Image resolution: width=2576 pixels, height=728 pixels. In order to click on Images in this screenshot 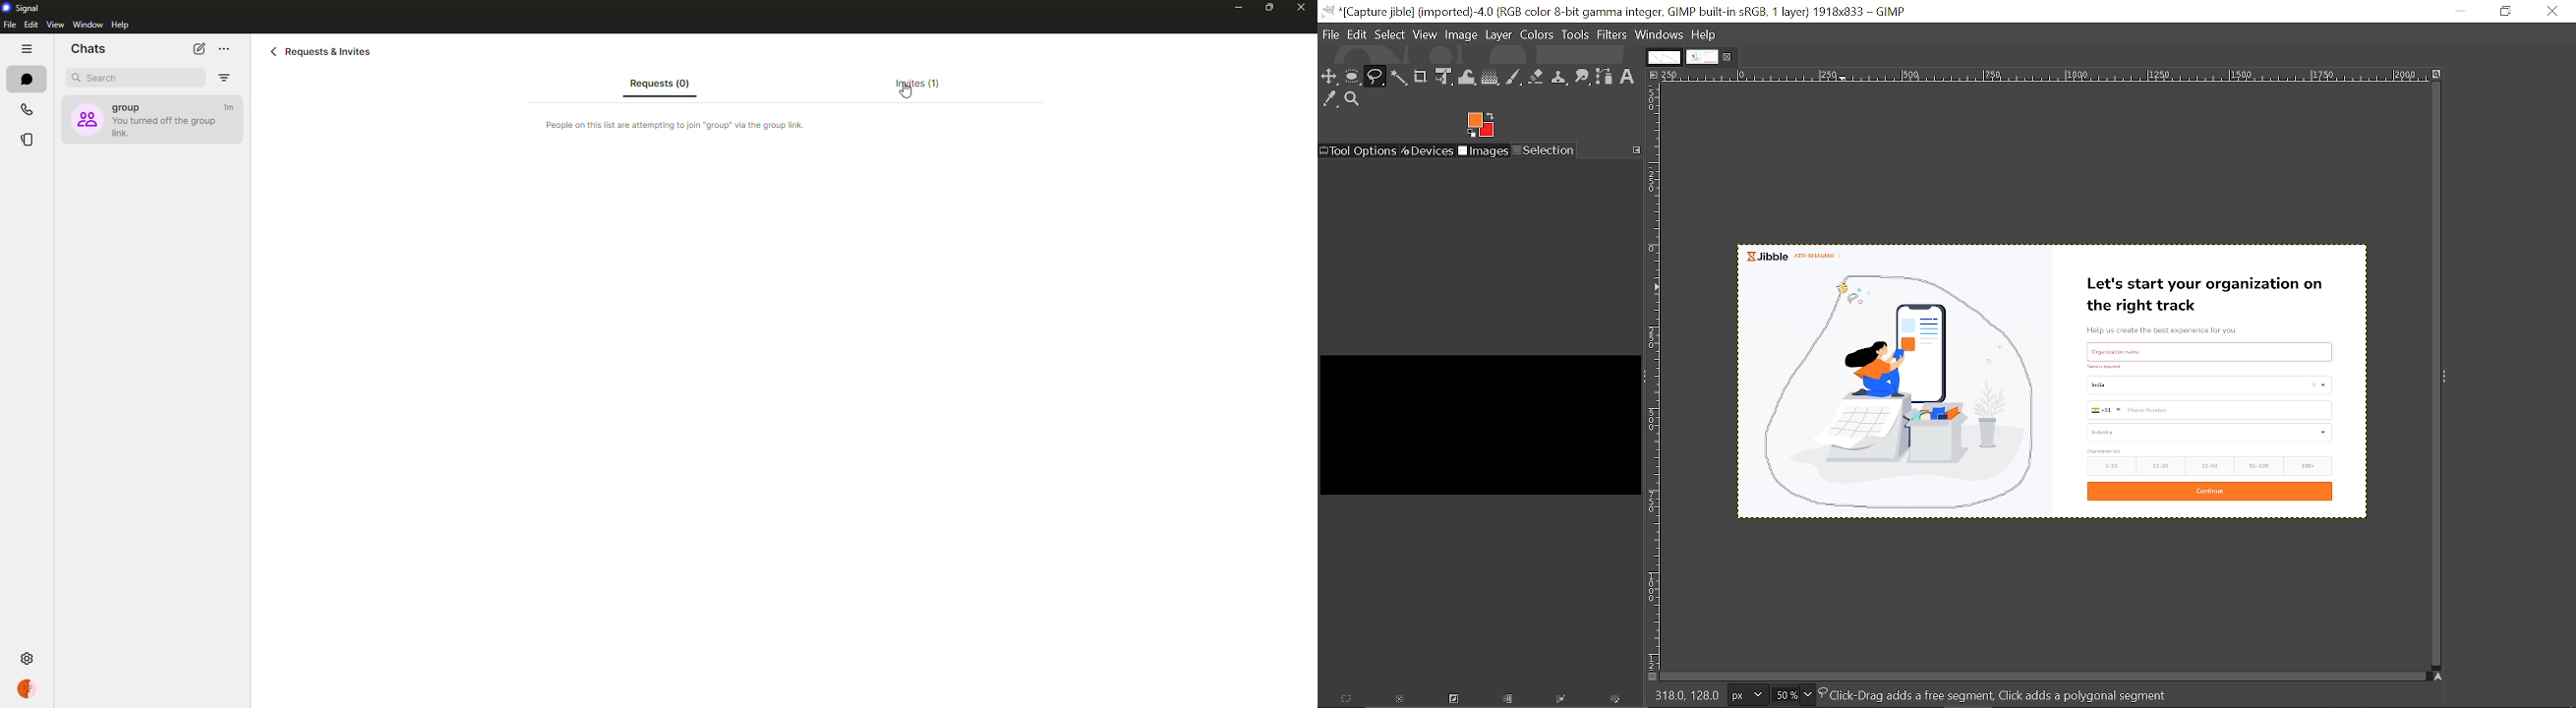, I will do `click(1485, 151)`.